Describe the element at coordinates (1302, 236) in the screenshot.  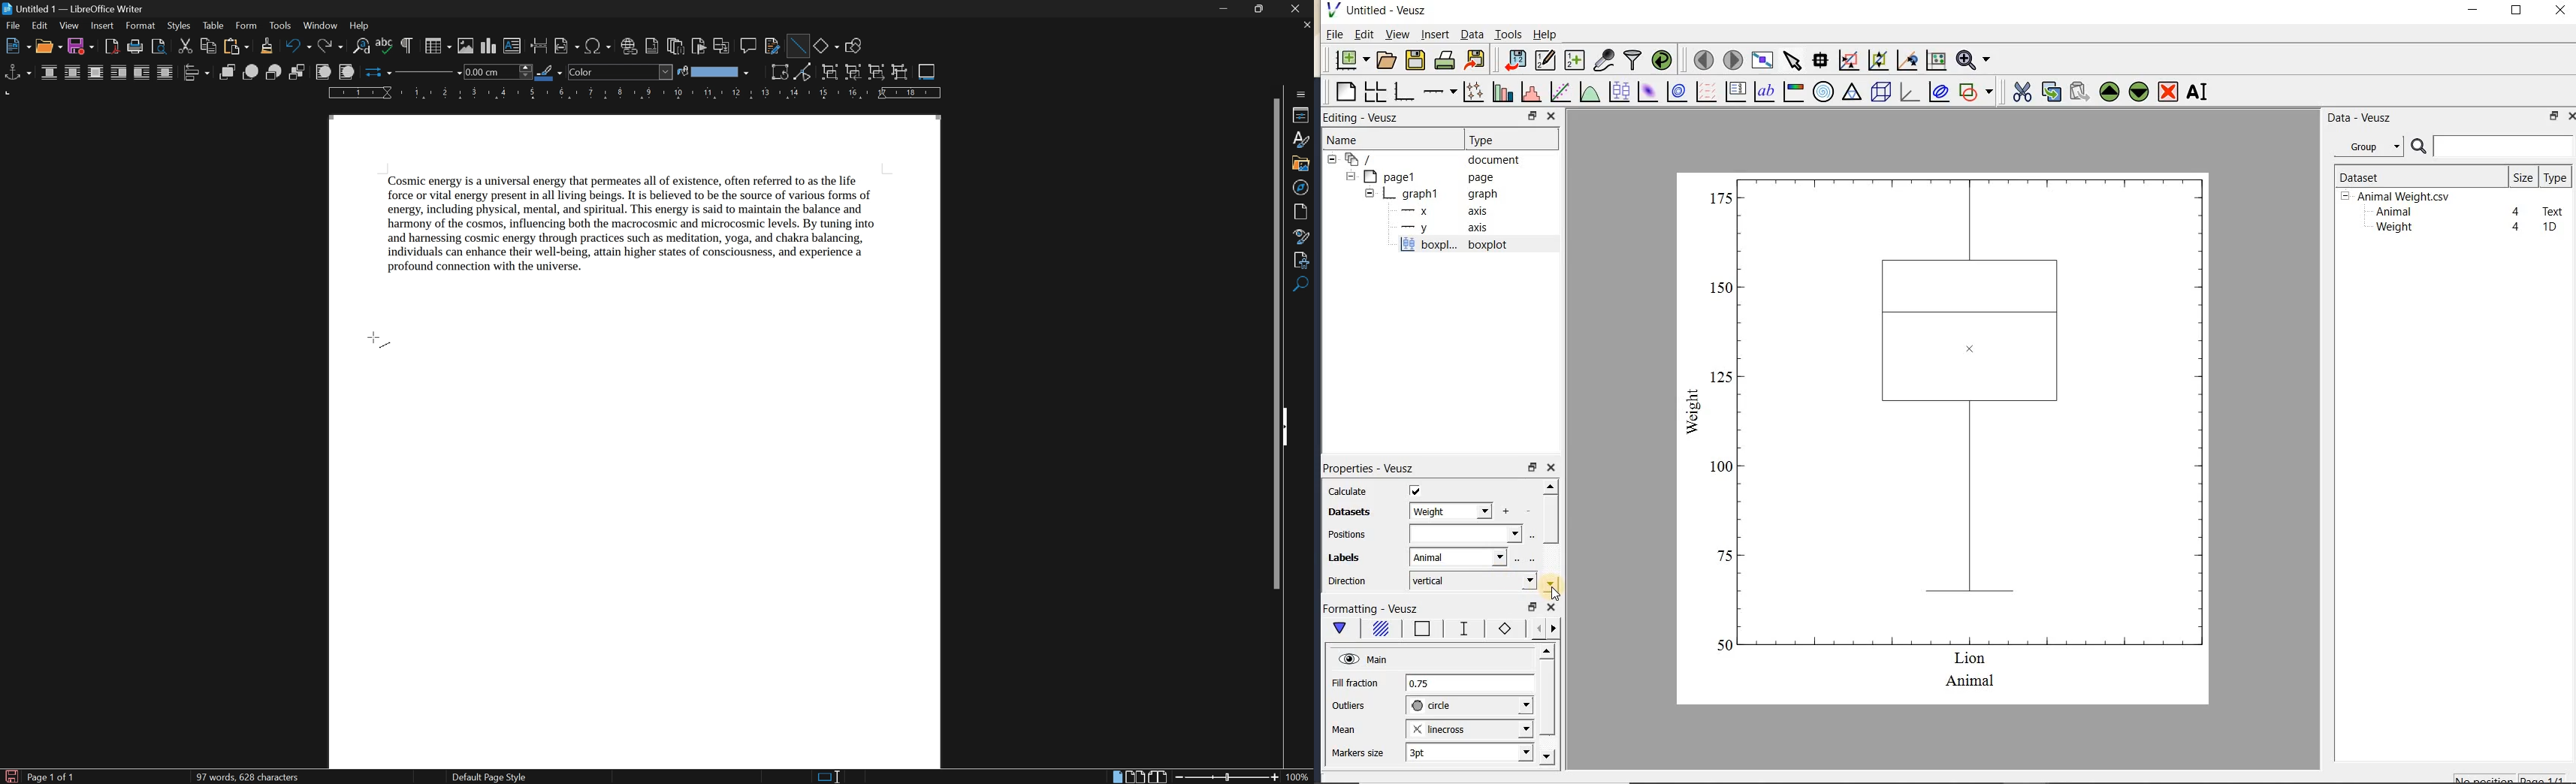
I see `style inspector` at that location.